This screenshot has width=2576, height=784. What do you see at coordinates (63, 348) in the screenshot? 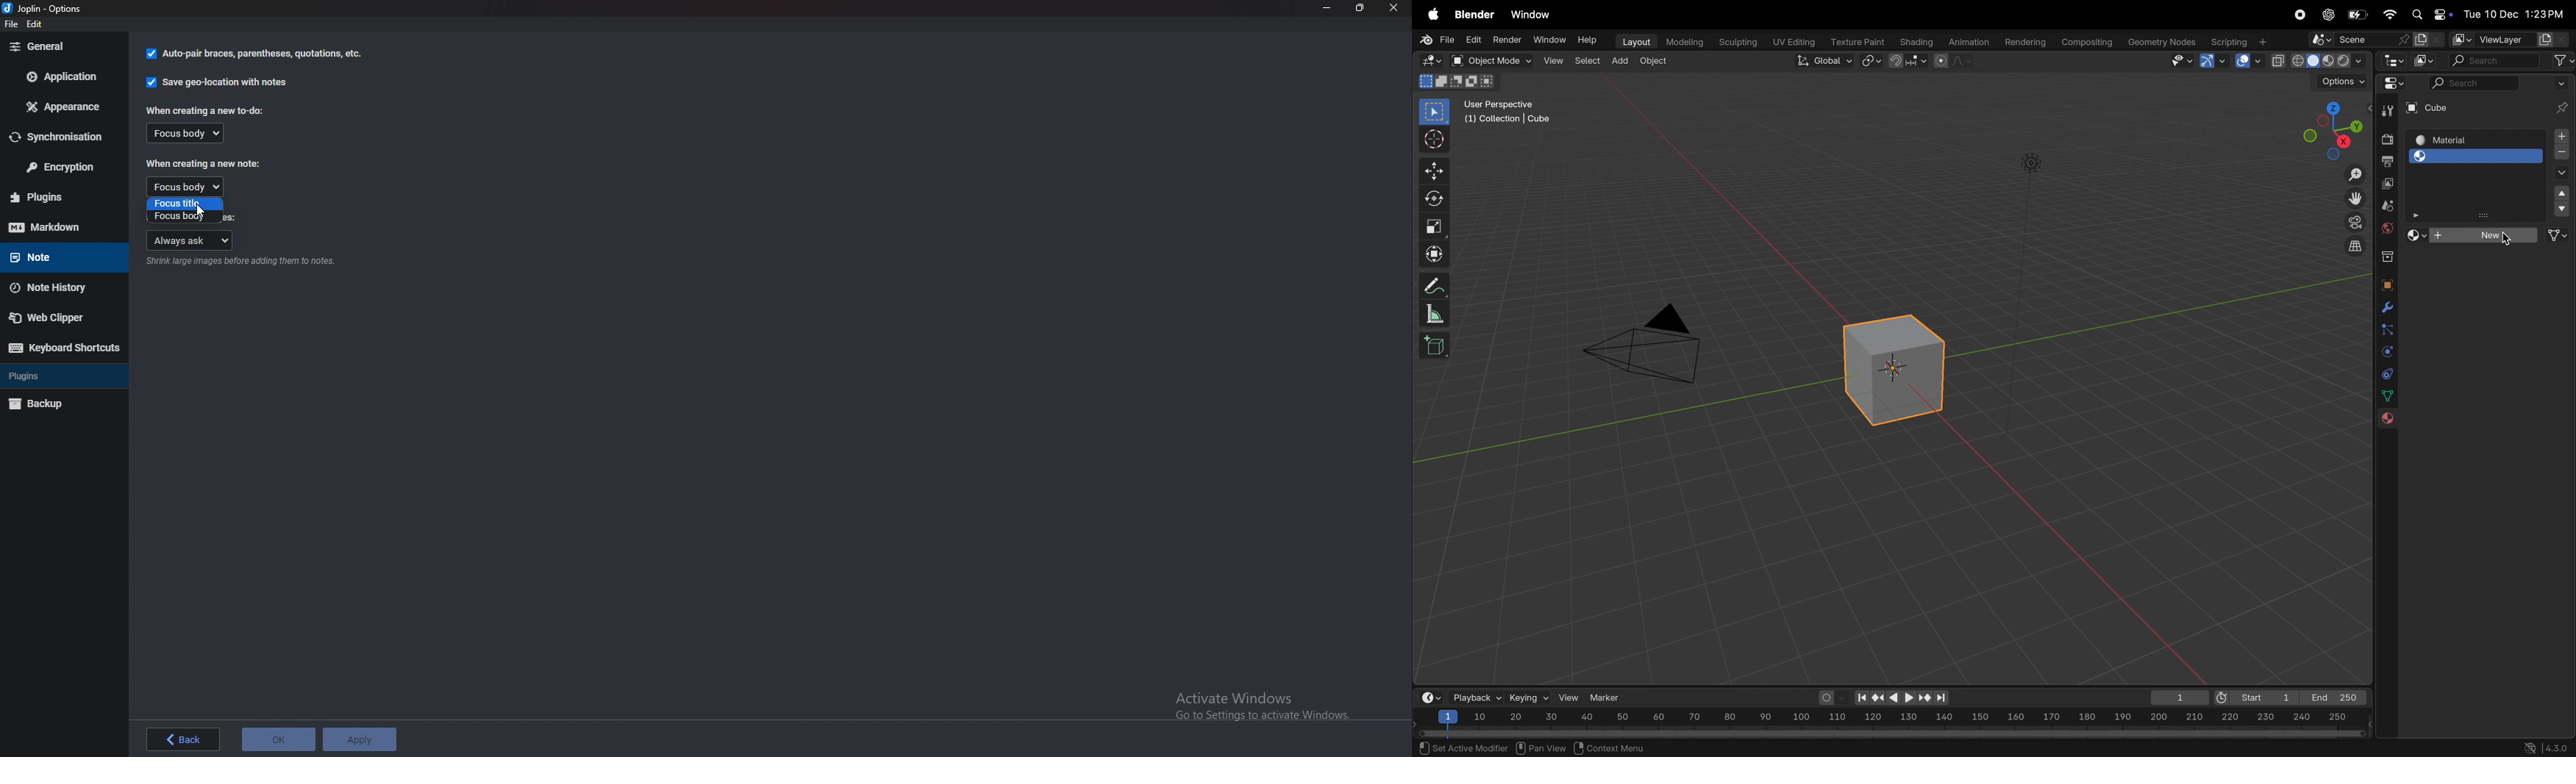
I see `Keyboard shortcuts` at bounding box center [63, 348].